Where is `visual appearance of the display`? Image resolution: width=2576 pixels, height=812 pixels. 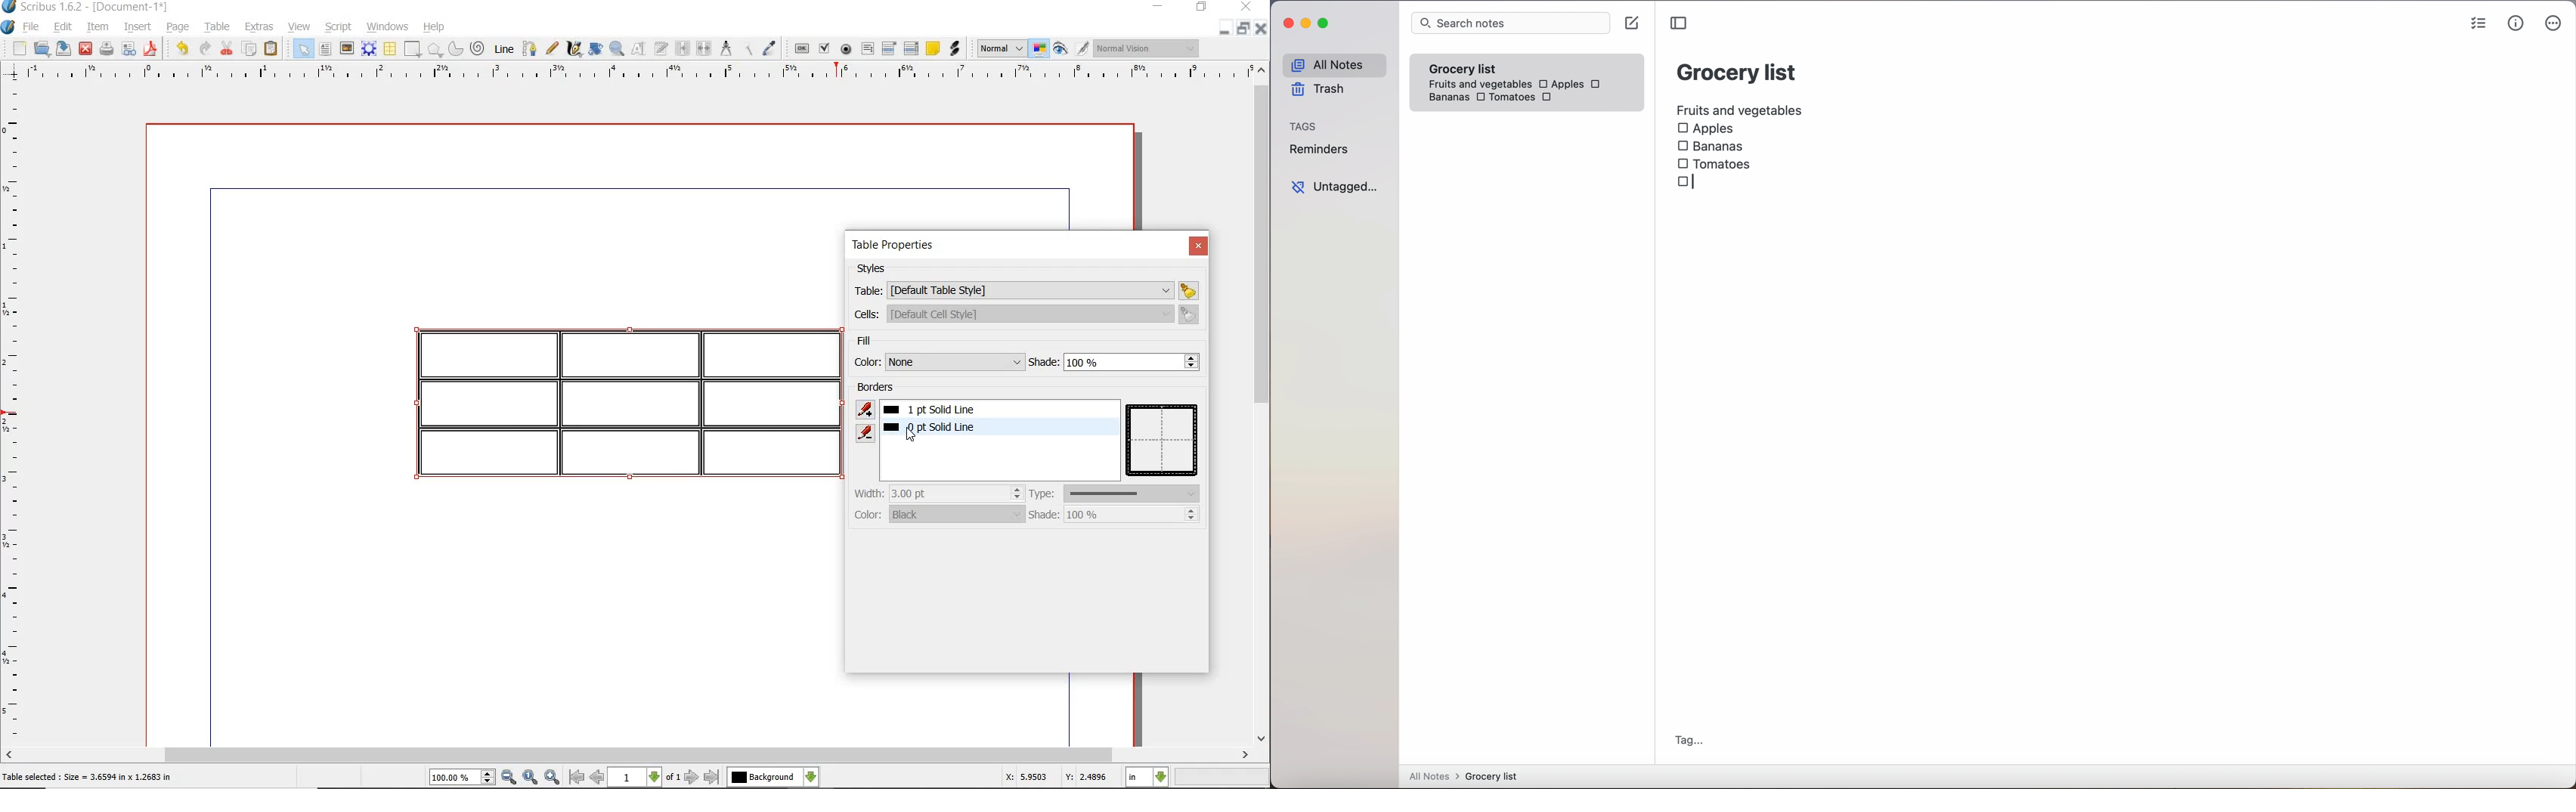 visual appearance of the display is located at coordinates (1151, 50).